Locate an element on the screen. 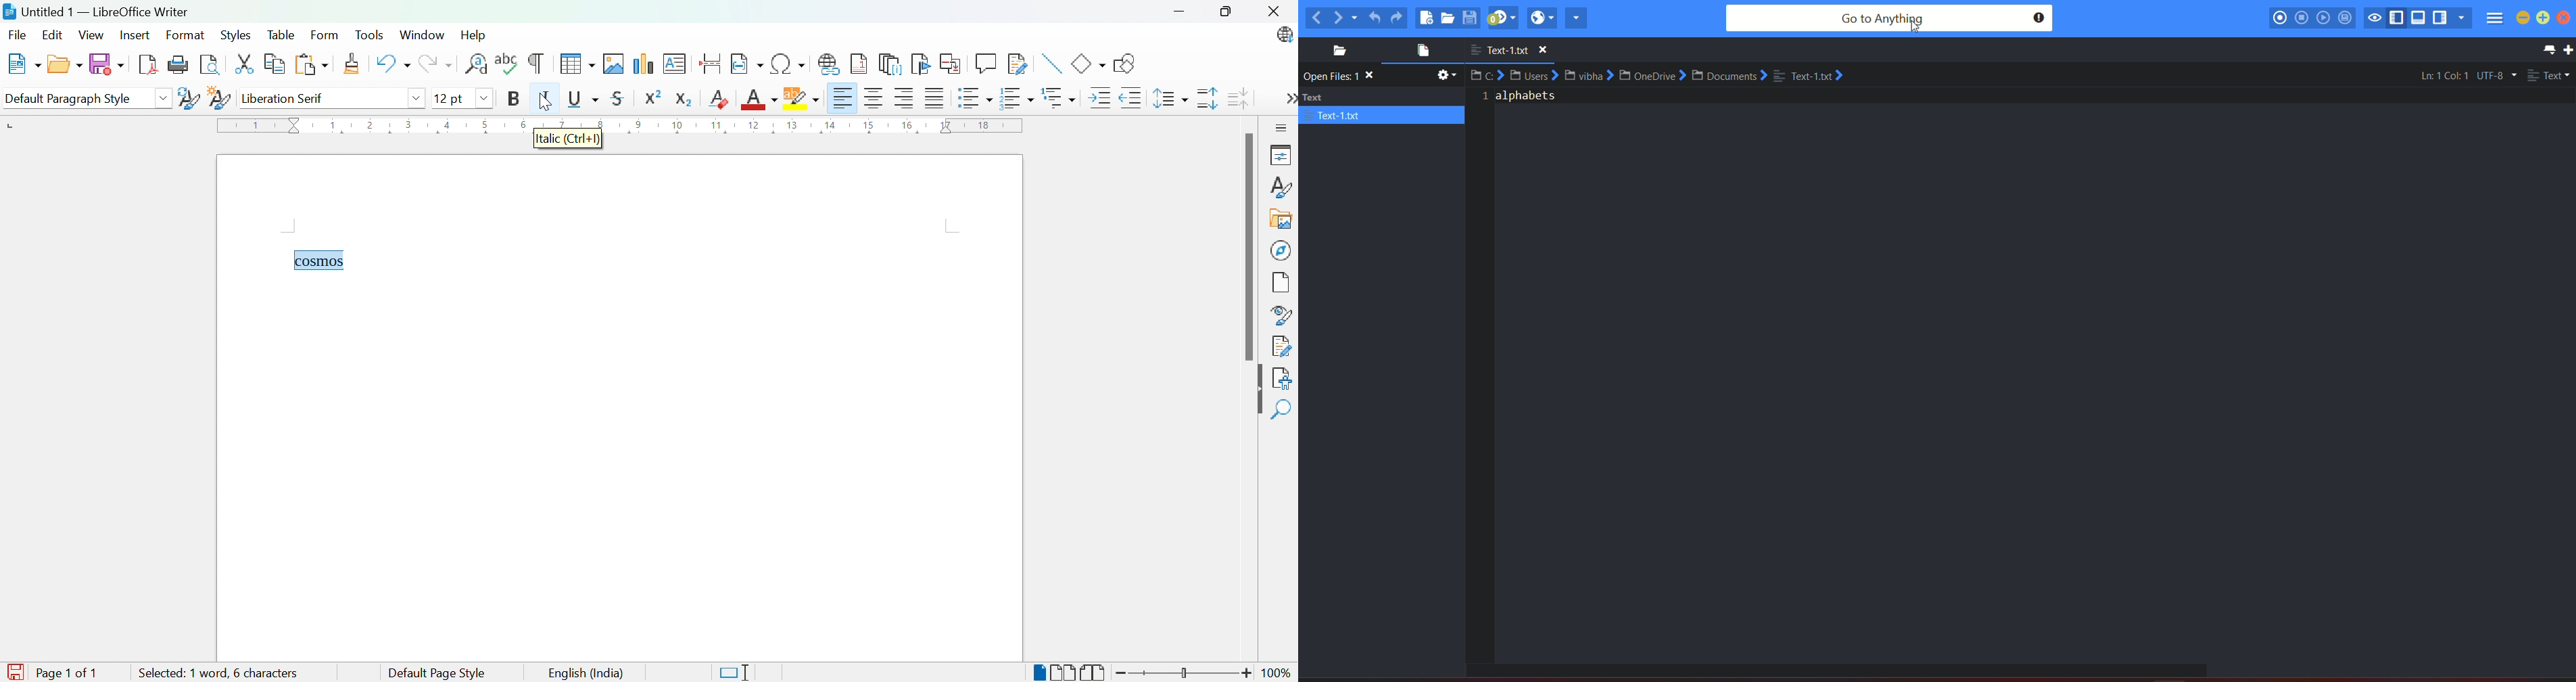 The image size is (2576, 700). Insert footnote is located at coordinates (860, 63).